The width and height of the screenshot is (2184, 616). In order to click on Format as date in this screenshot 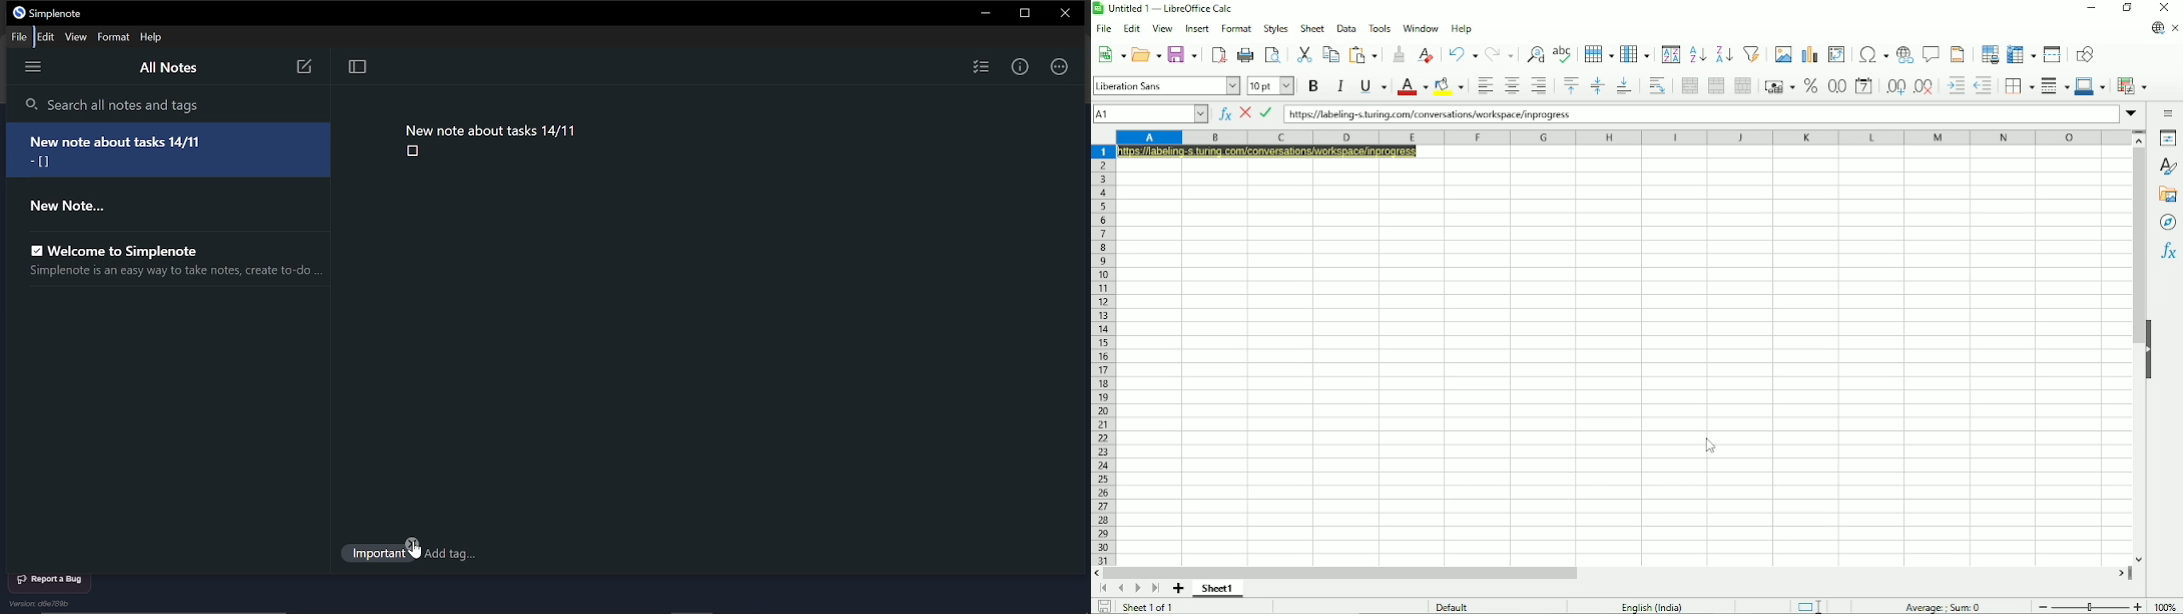, I will do `click(1864, 87)`.